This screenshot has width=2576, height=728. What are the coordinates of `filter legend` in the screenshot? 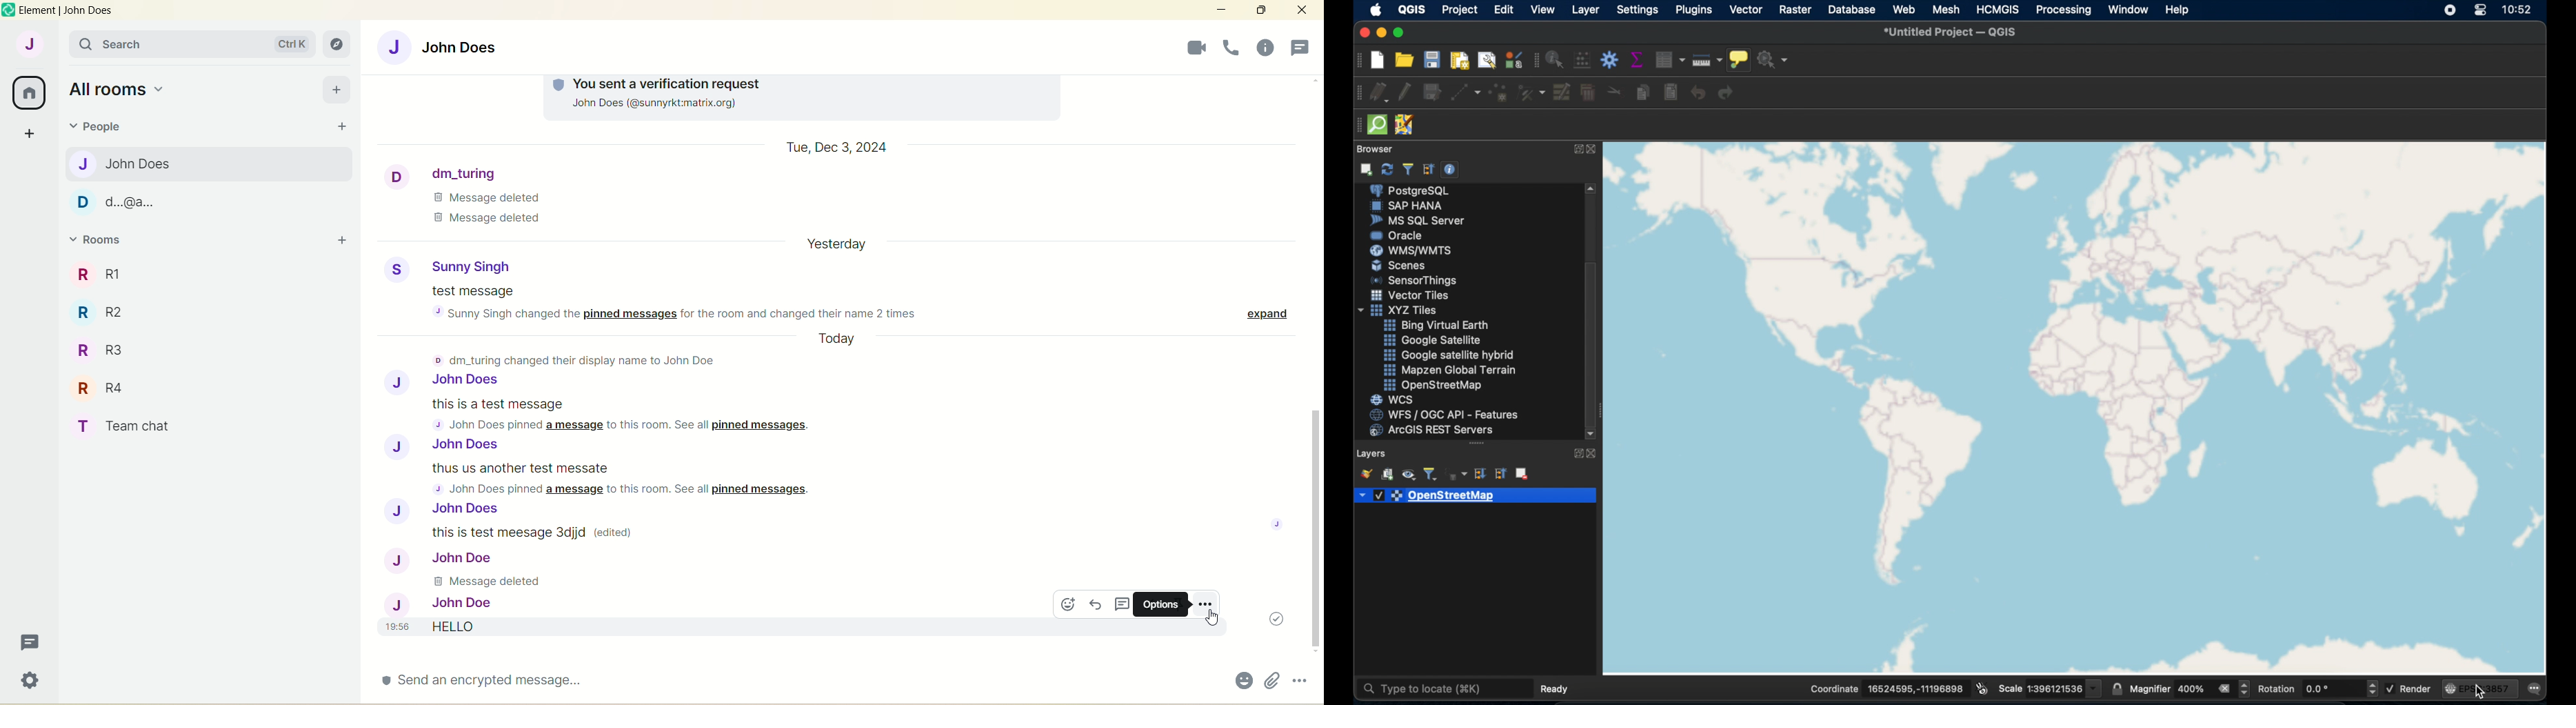 It's located at (1432, 473).